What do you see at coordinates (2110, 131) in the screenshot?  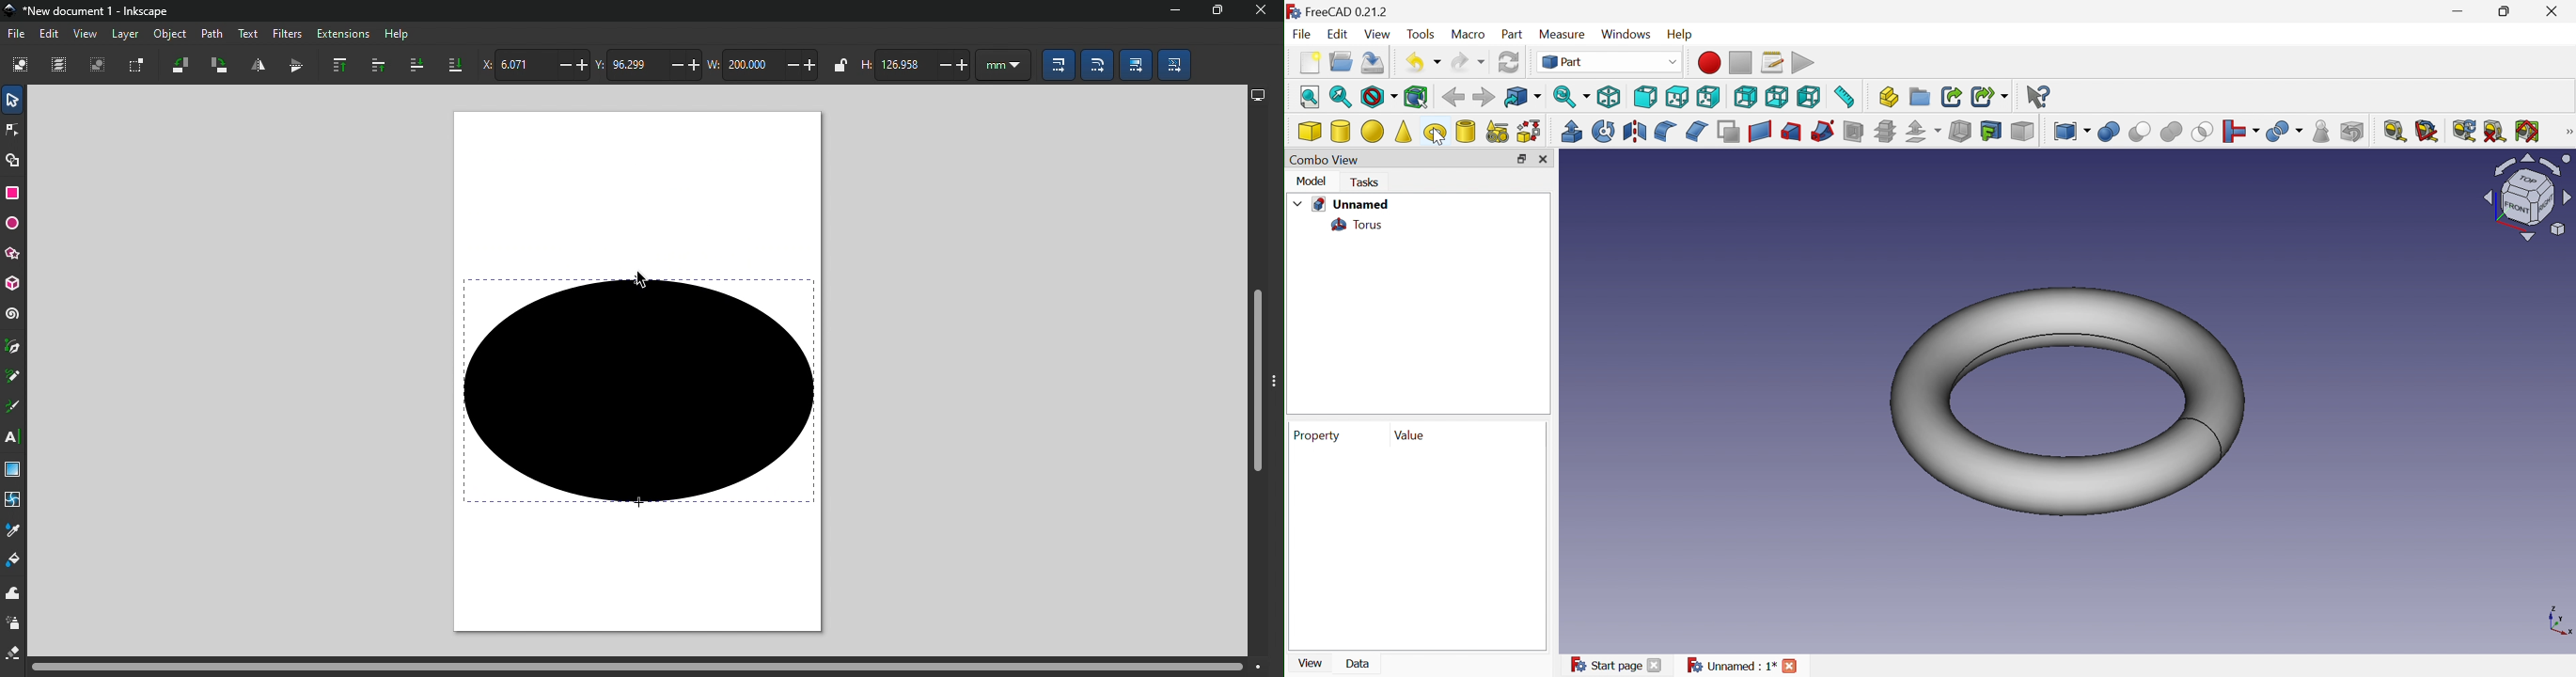 I see `Boolean` at bounding box center [2110, 131].